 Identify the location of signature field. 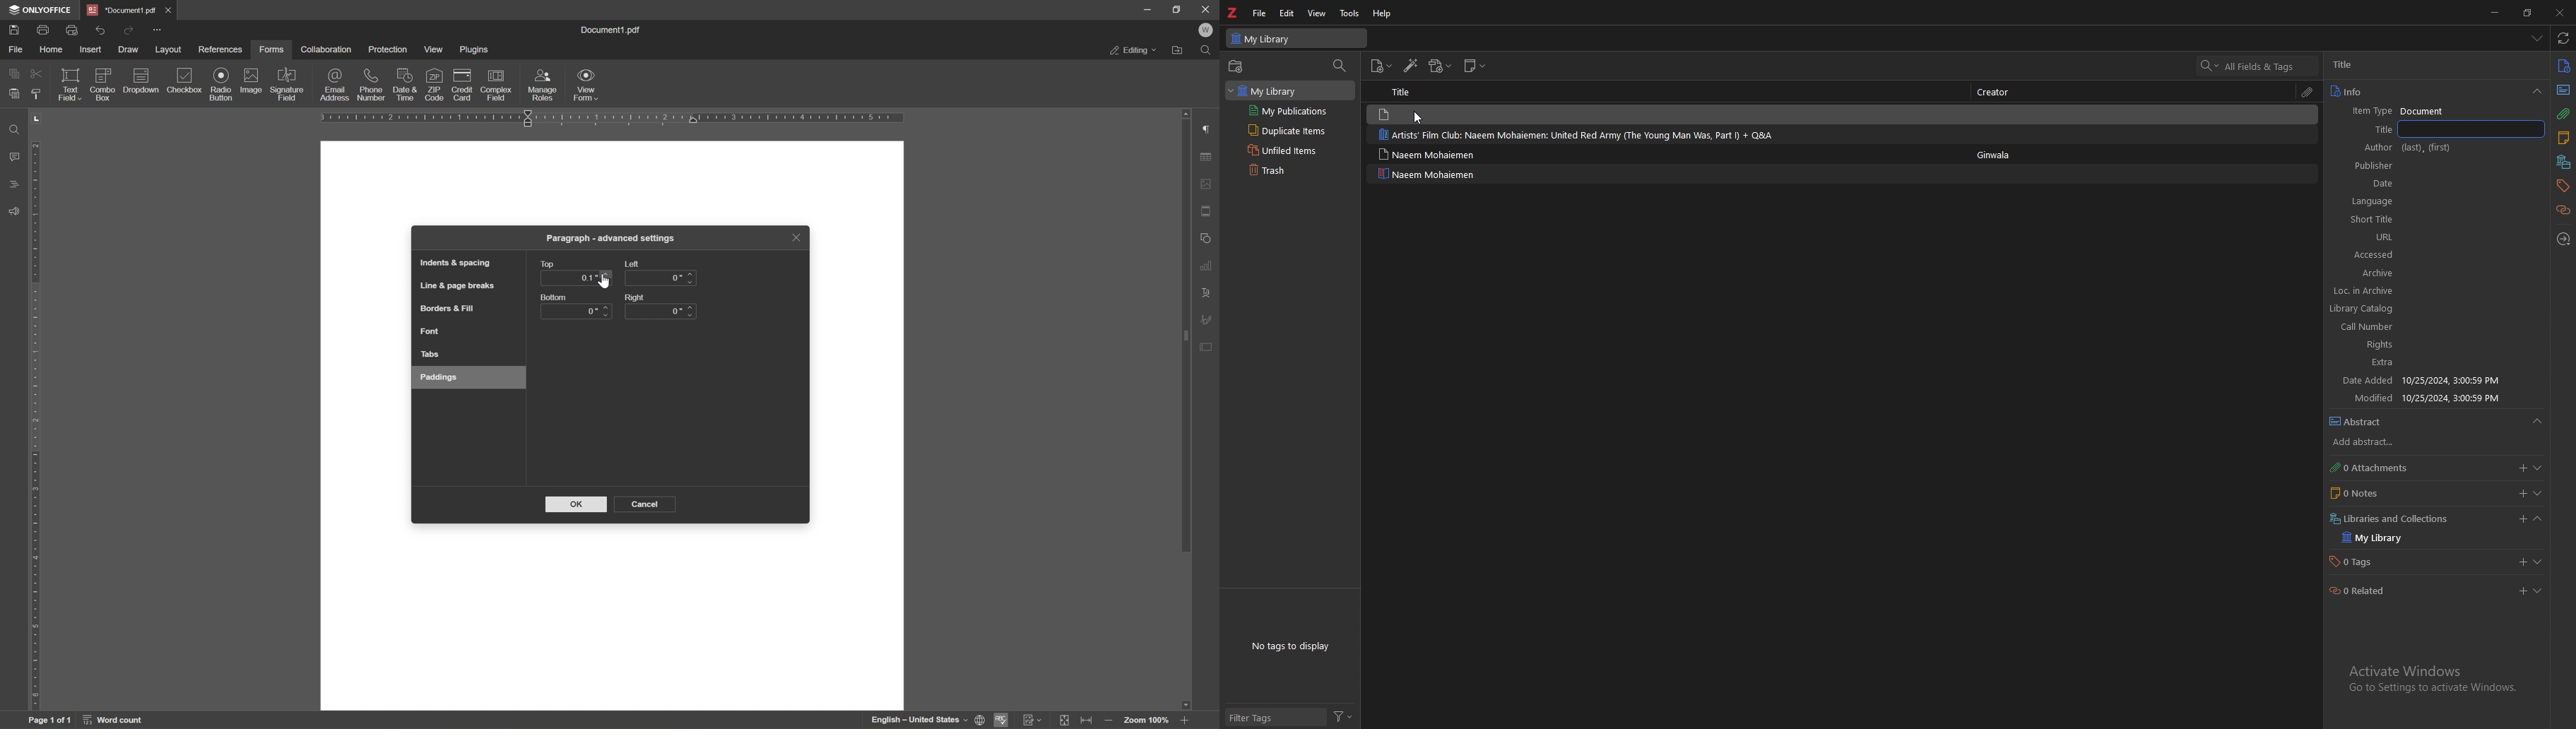
(287, 85).